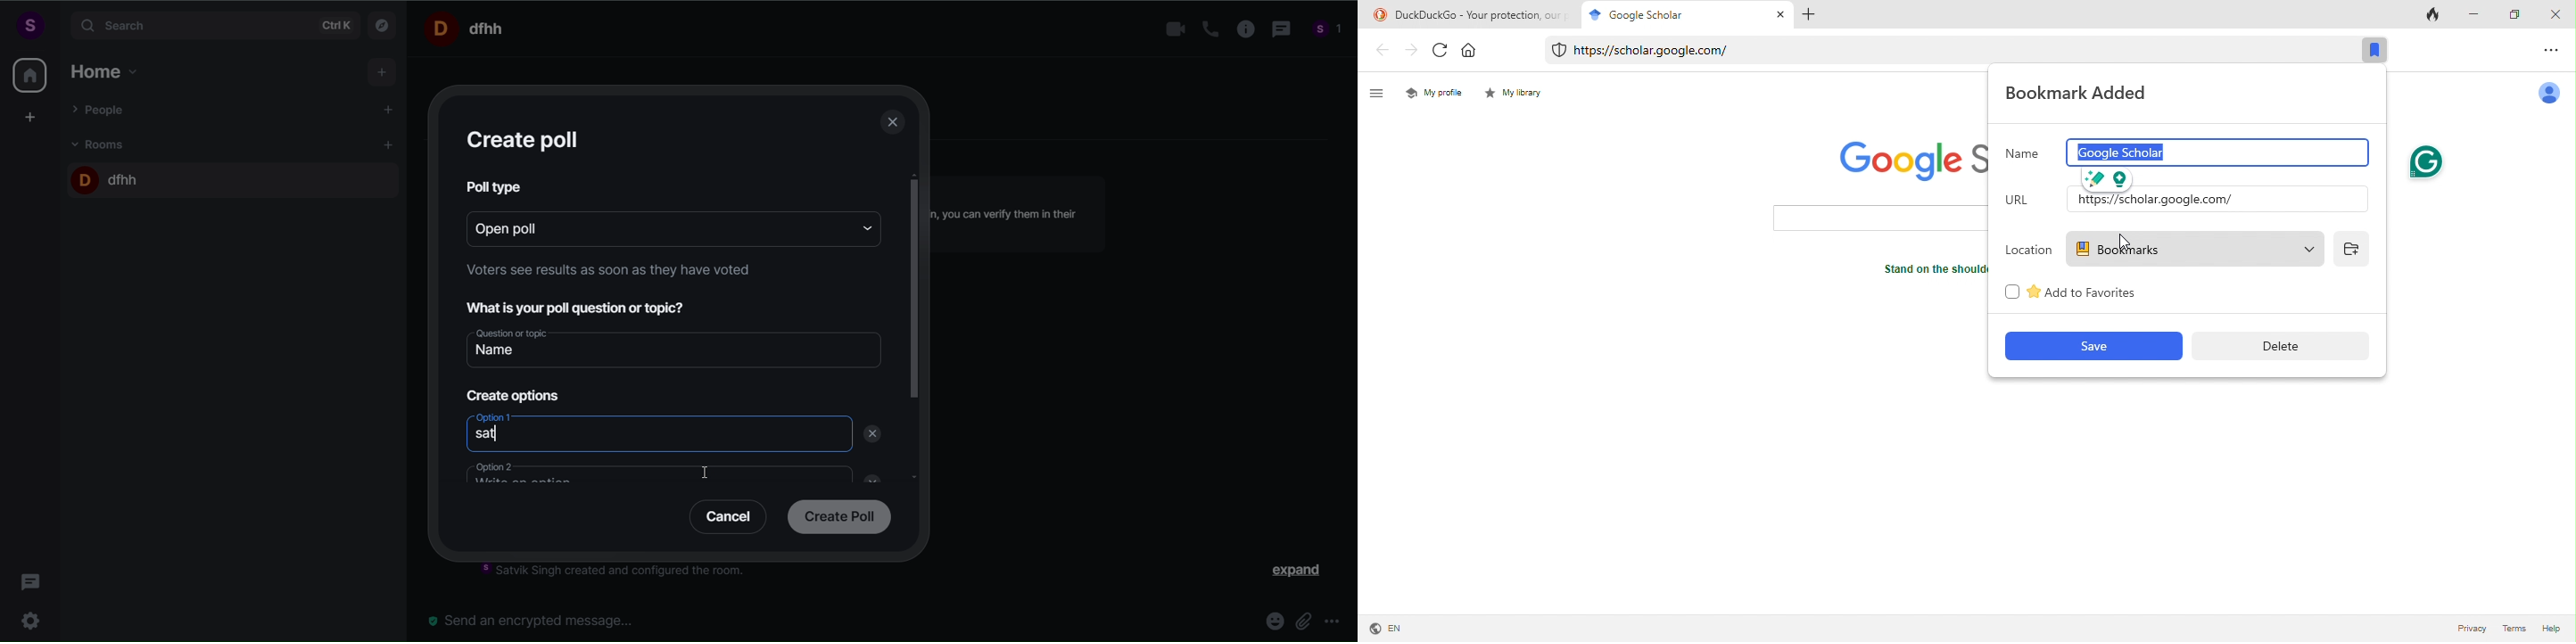 This screenshot has height=644, width=2576. Describe the element at coordinates (383, 73) in the screenshot. I see `add` at that location.